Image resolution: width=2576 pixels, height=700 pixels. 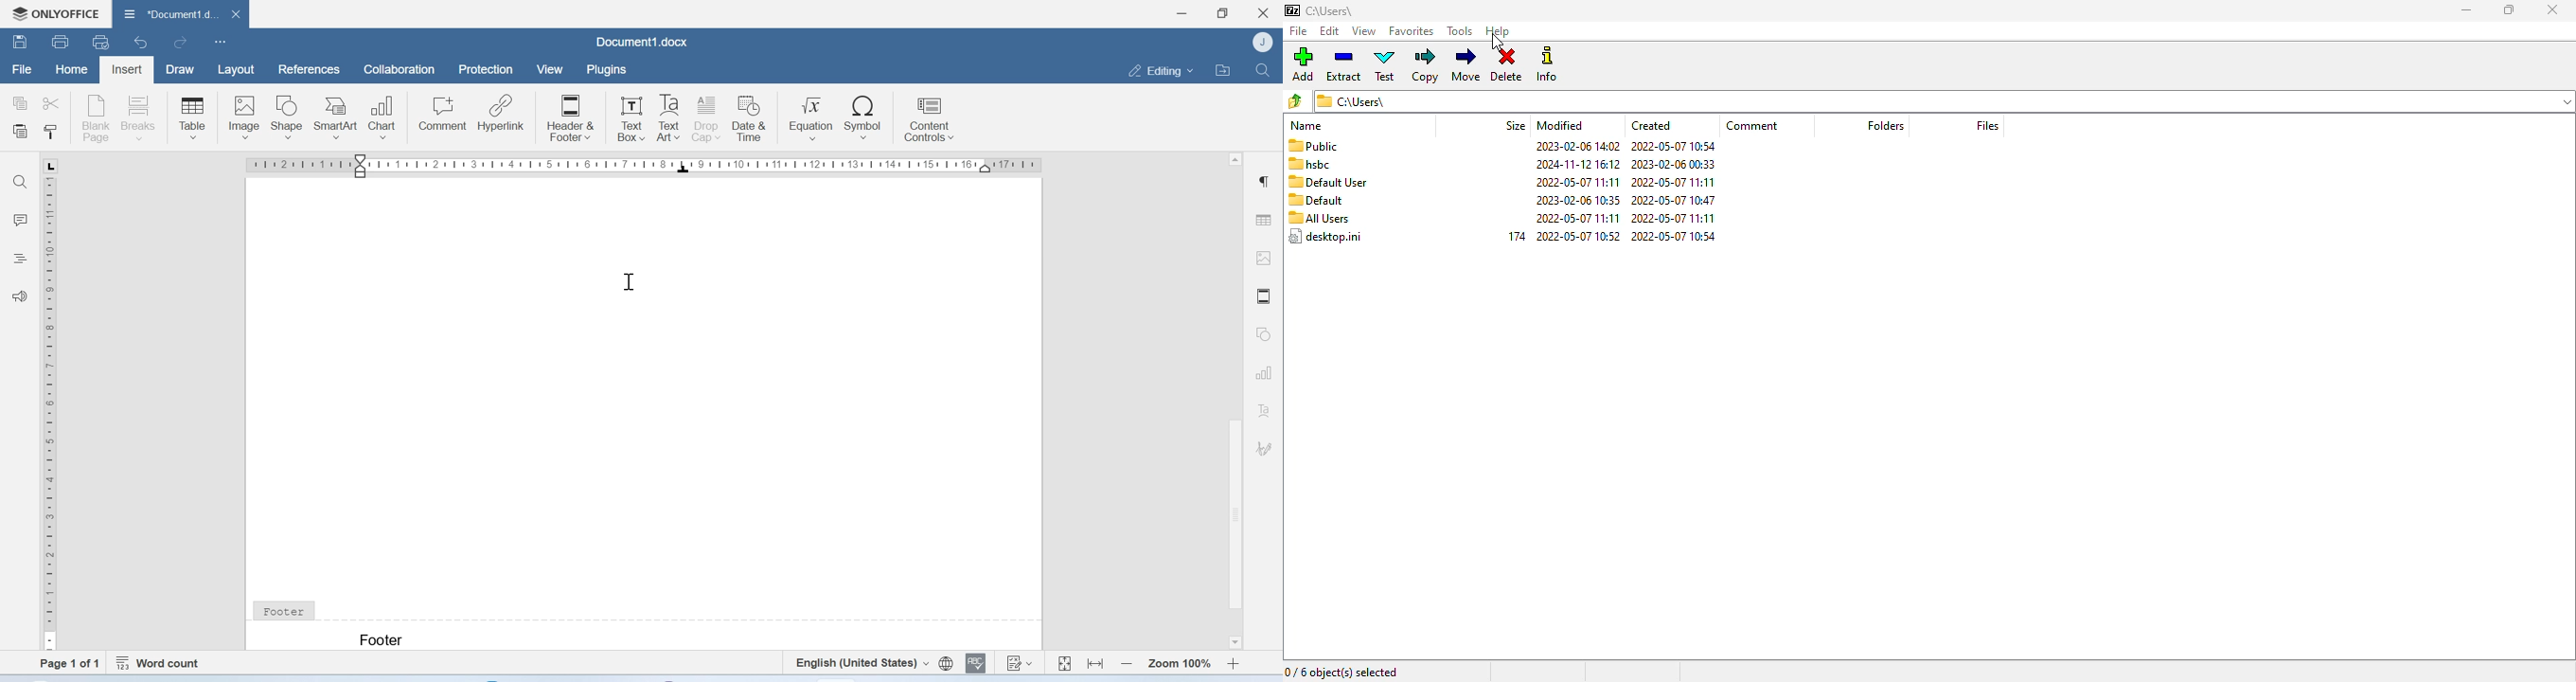 I want to click on Shape, so click(x=289, y=117).